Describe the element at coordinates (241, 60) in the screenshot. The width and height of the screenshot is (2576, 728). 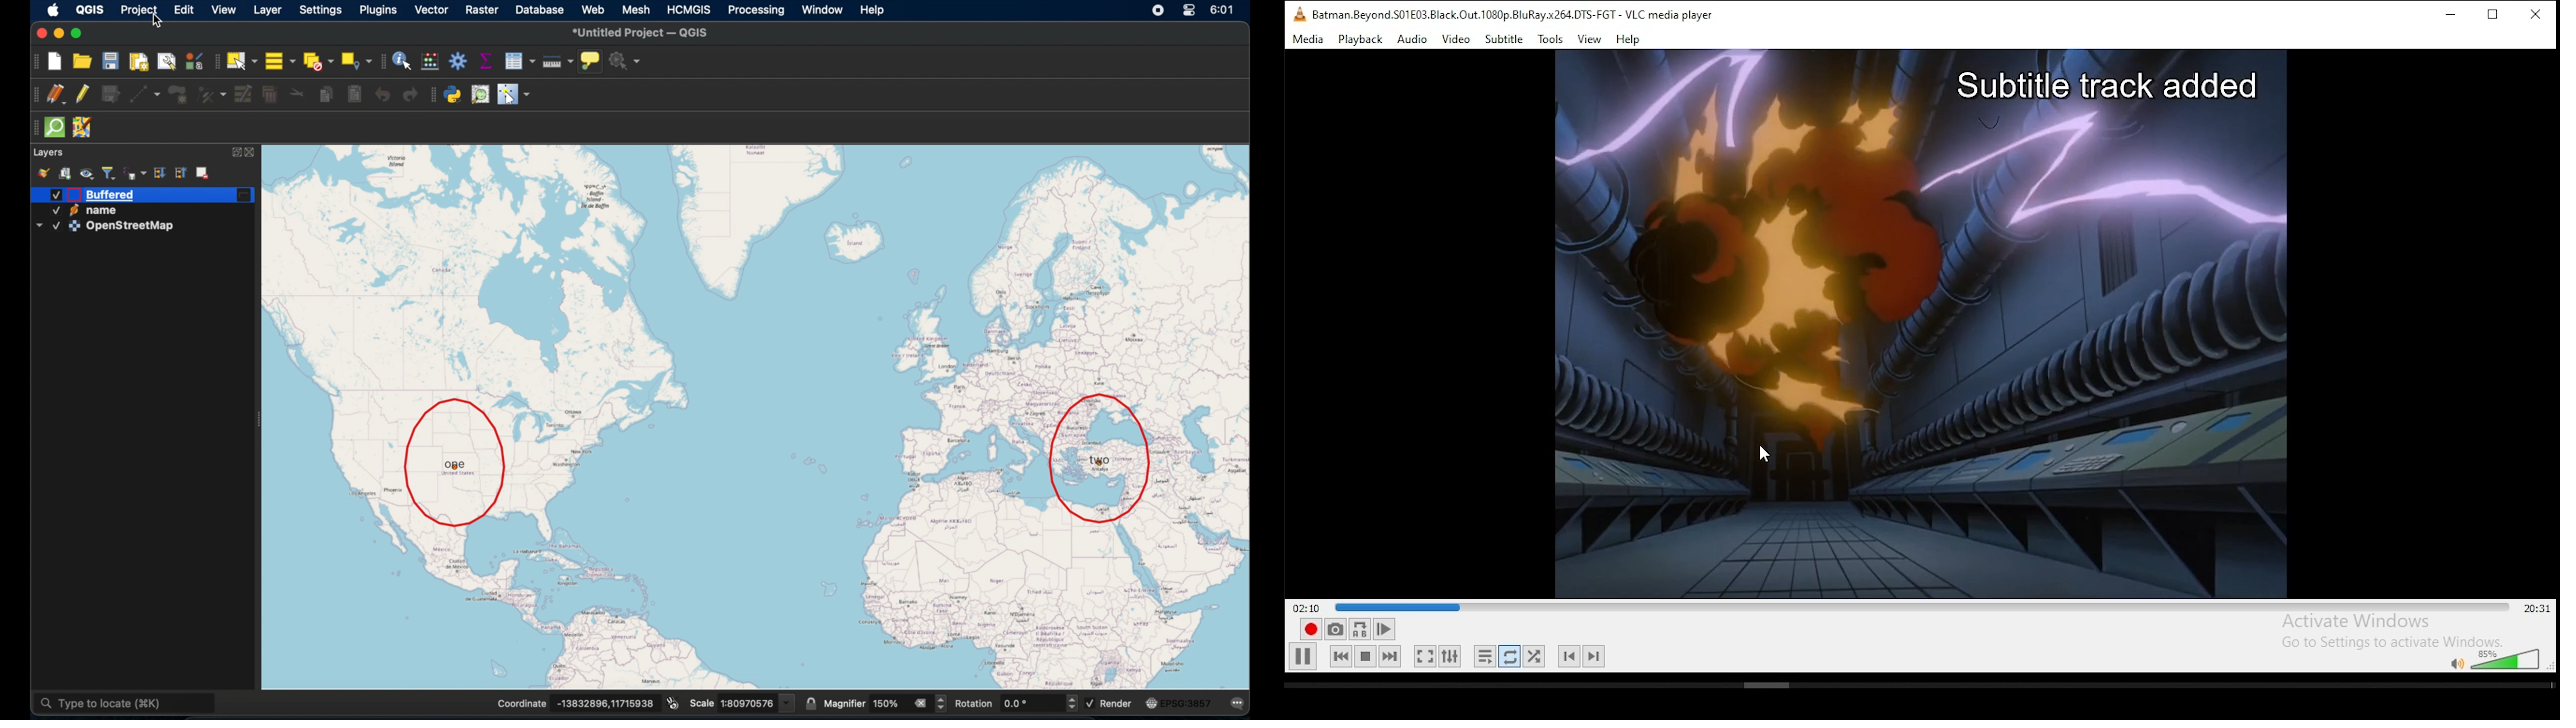
I see `select by single area or click` at that location.